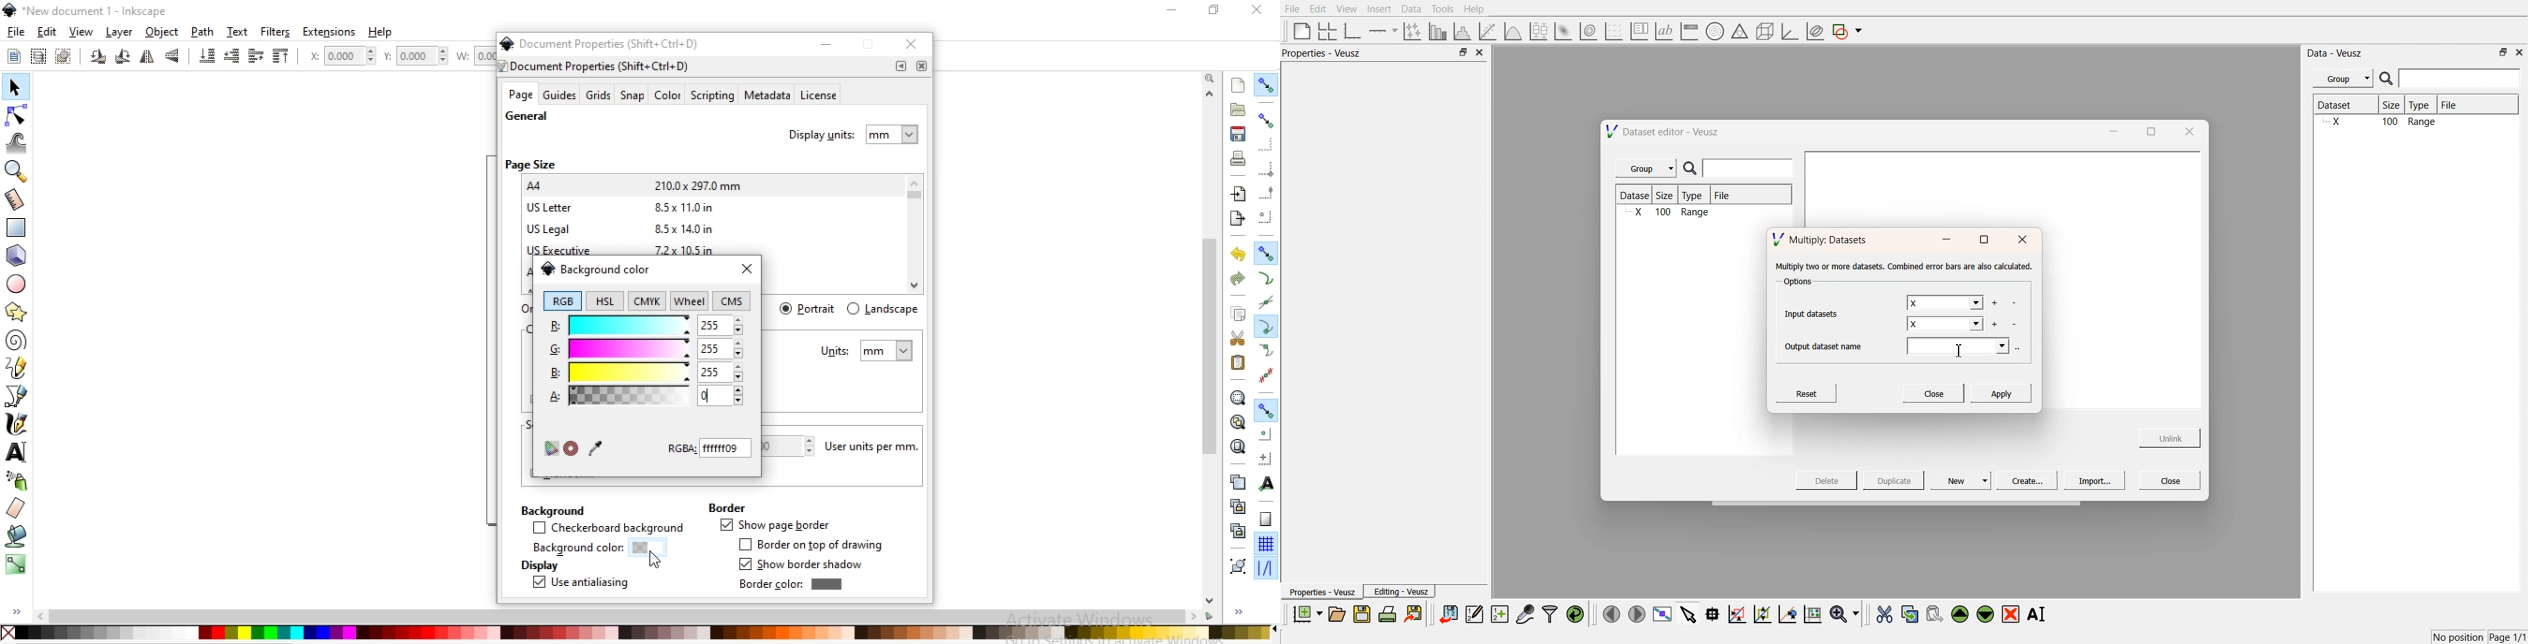 The width and height of the screenshot is (2548, 644). What do you see at coordinates (1724, 197) in the screenshot?
I see `File` at bounding box center [1724, 197].